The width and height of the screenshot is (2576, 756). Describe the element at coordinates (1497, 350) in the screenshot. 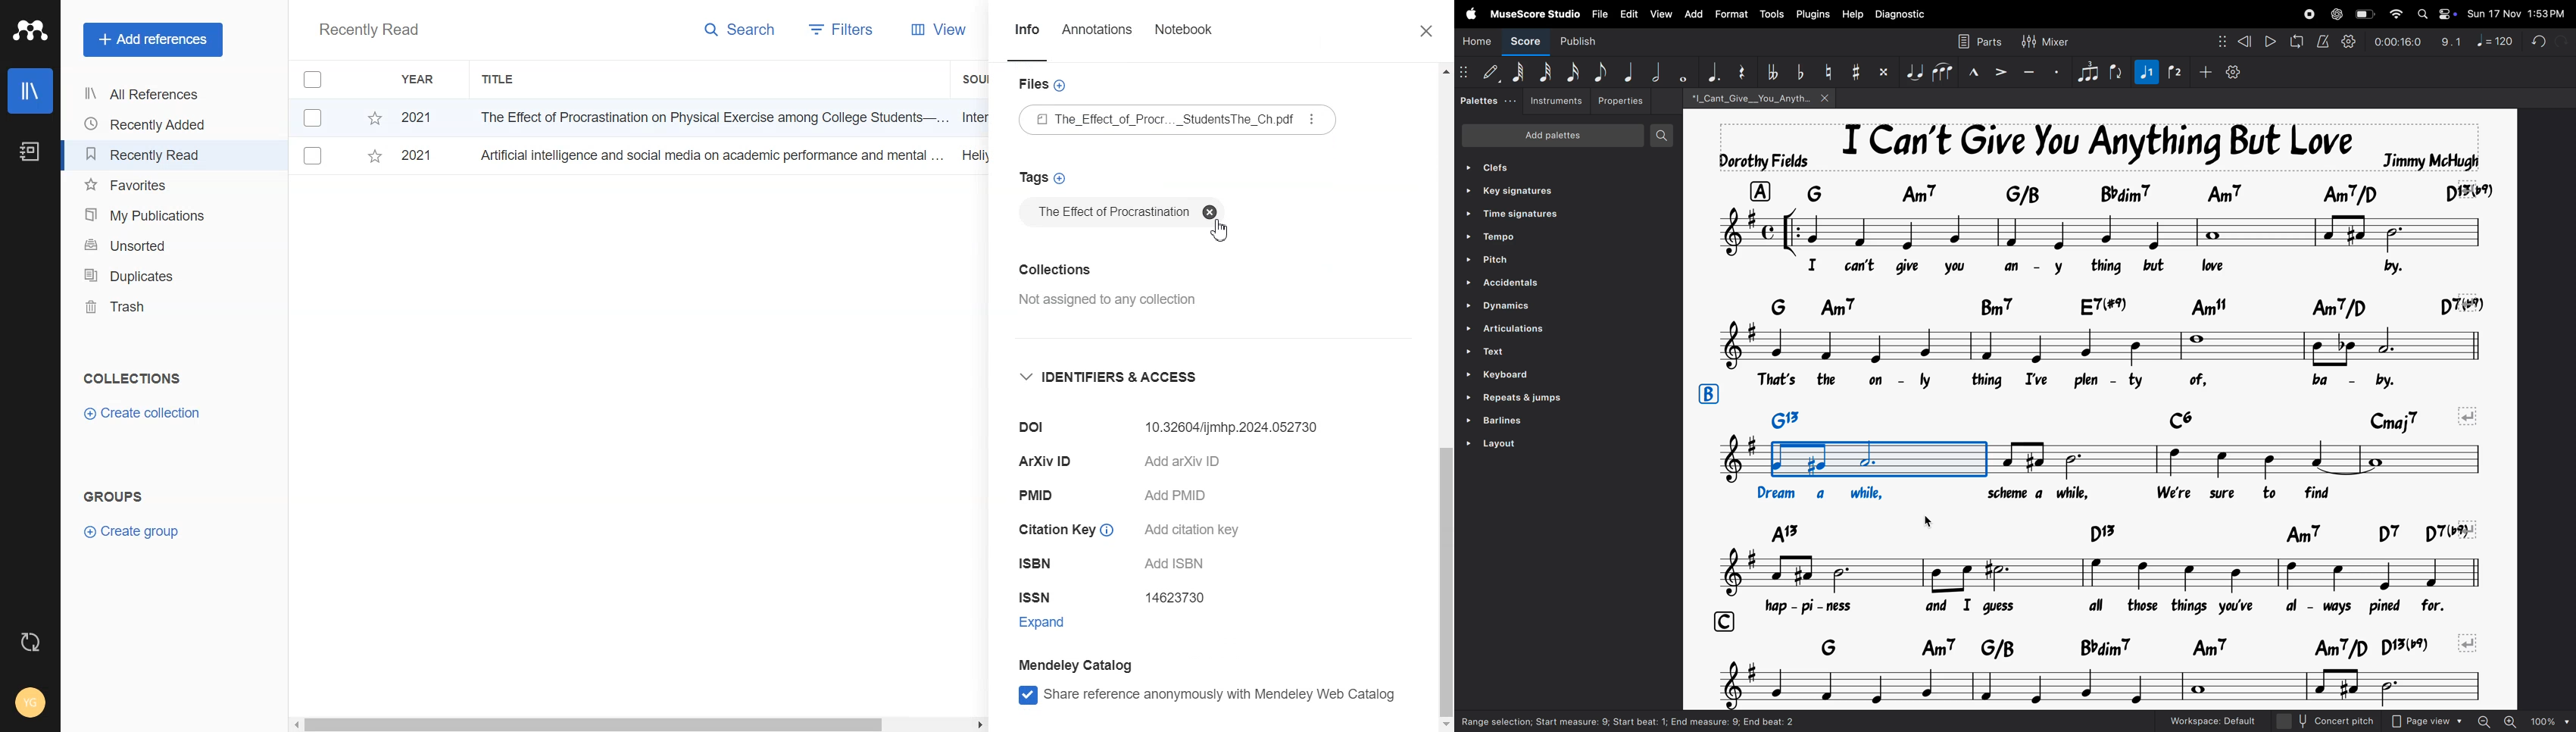

I see `Text ` at that location.